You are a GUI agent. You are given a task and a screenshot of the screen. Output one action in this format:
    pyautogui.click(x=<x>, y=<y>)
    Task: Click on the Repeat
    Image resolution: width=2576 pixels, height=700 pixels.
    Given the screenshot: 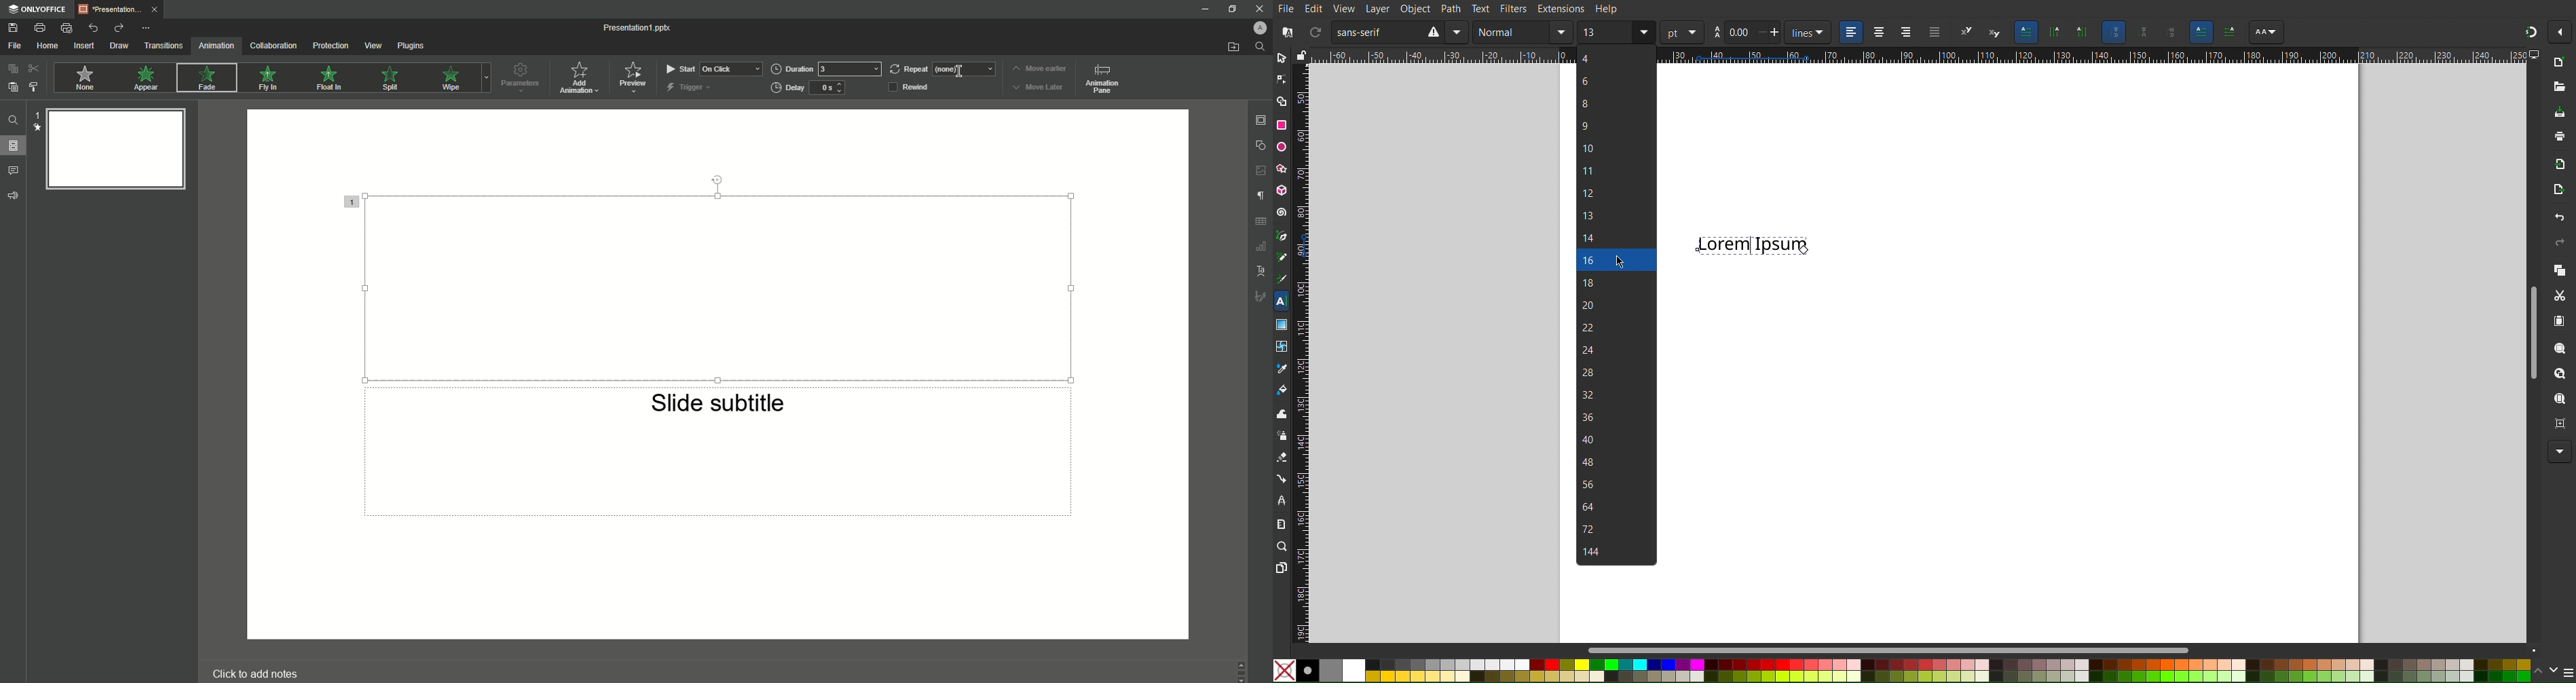 What is the action you would take?
    pyautogui.click(x=941, y=66)
    